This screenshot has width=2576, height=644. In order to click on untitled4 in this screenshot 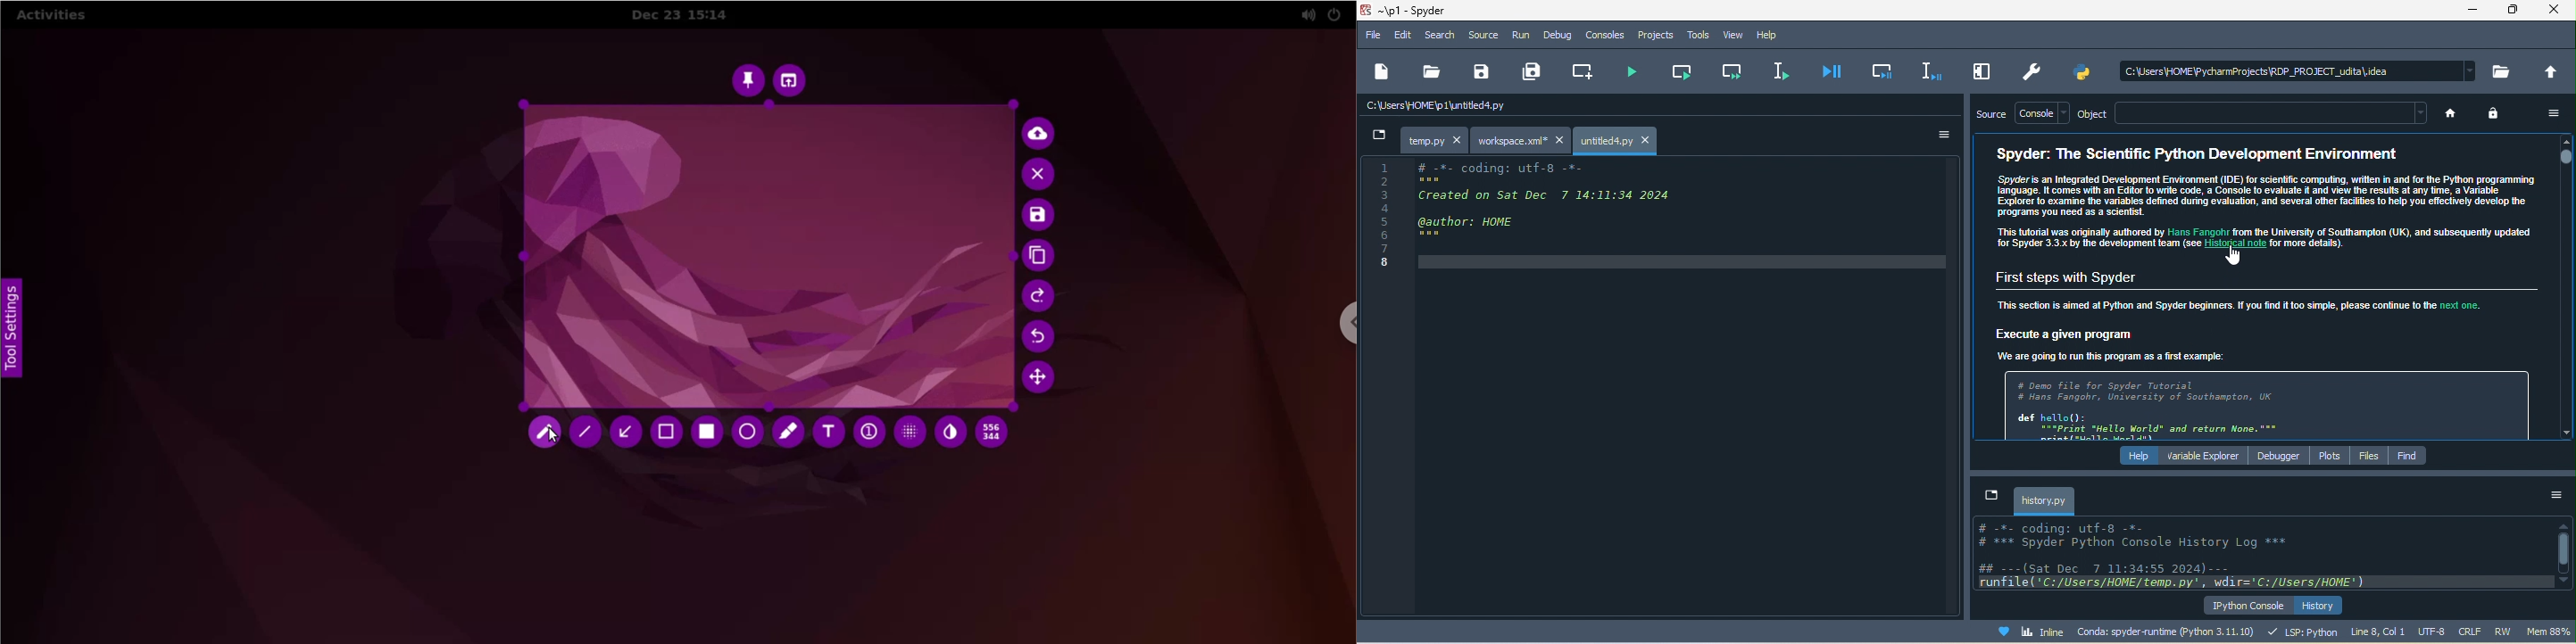, I will do `click(1617, 141)`.